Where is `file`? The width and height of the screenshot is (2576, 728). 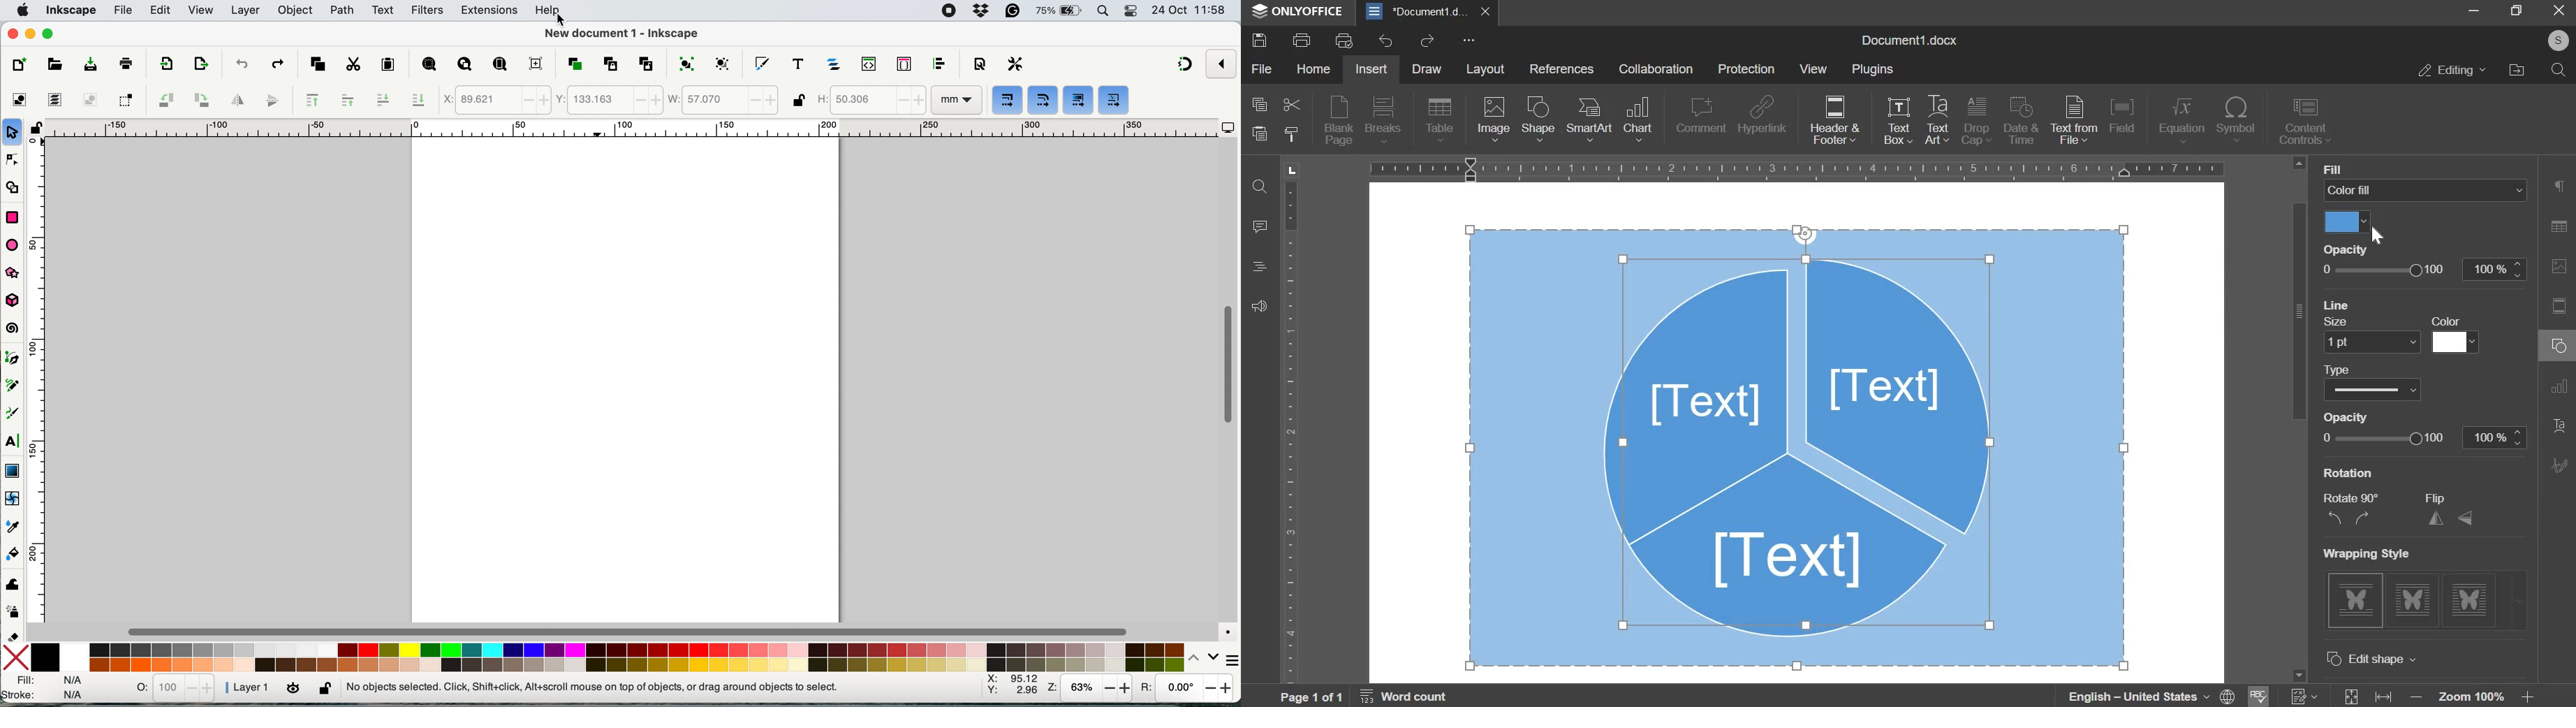 file is located at coordinates (1264, 68).